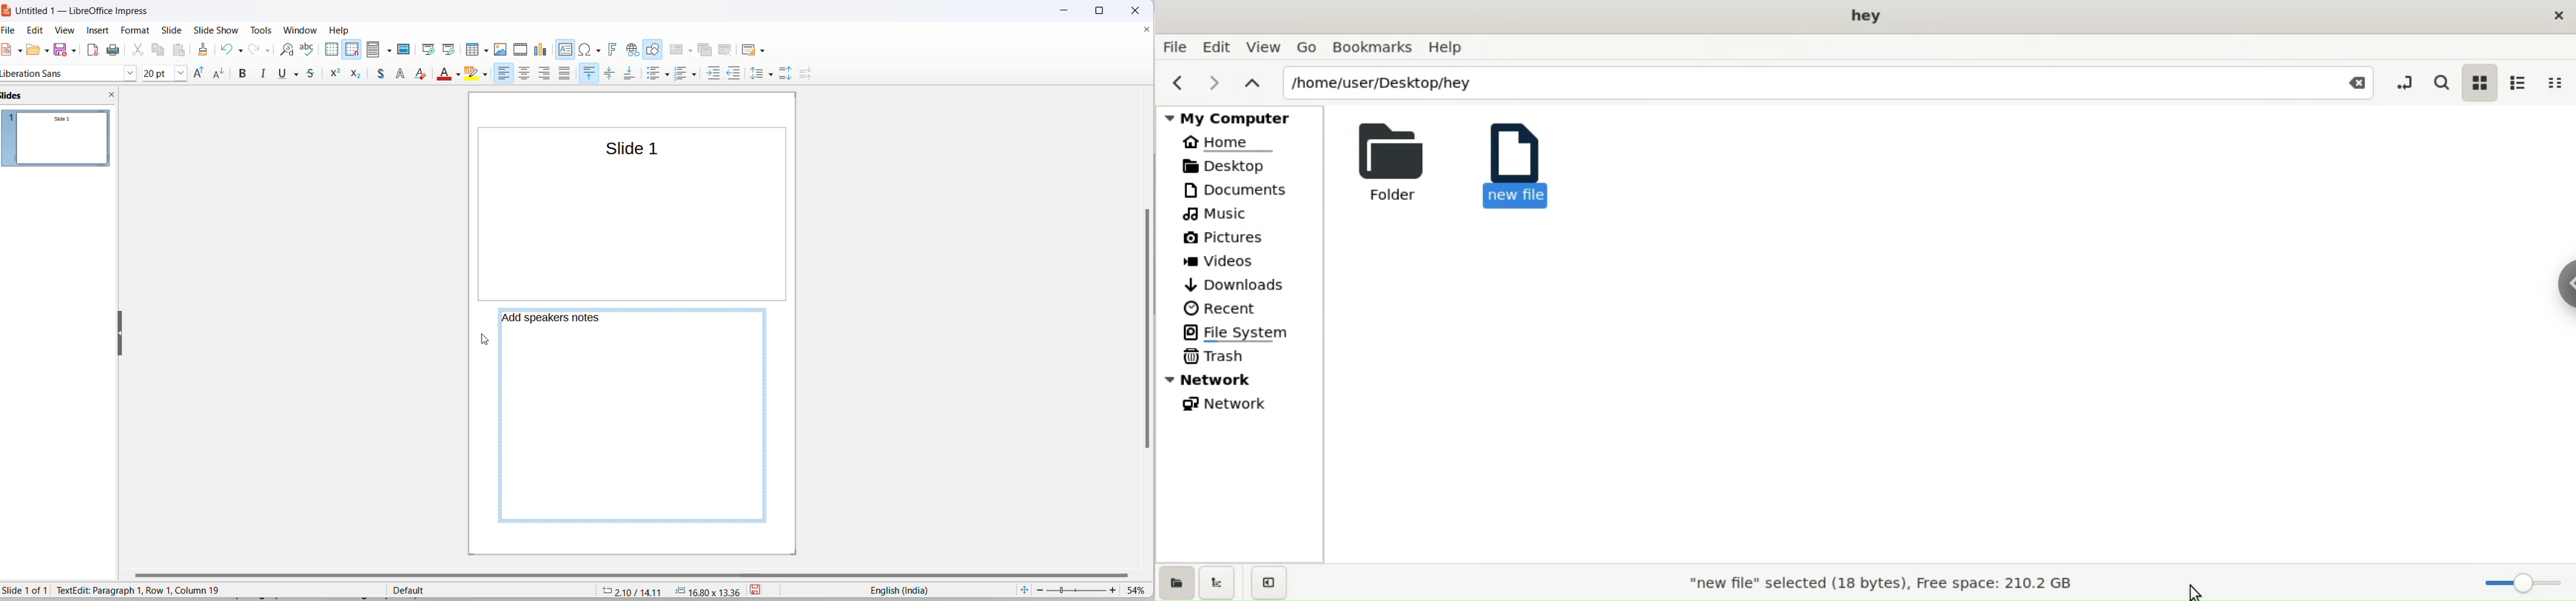 This screenshot has height=616, width=2576. What do you see at coordinates (1147, 30) in the screenshot?
I see `close document` at bounding box center [1147, 30].